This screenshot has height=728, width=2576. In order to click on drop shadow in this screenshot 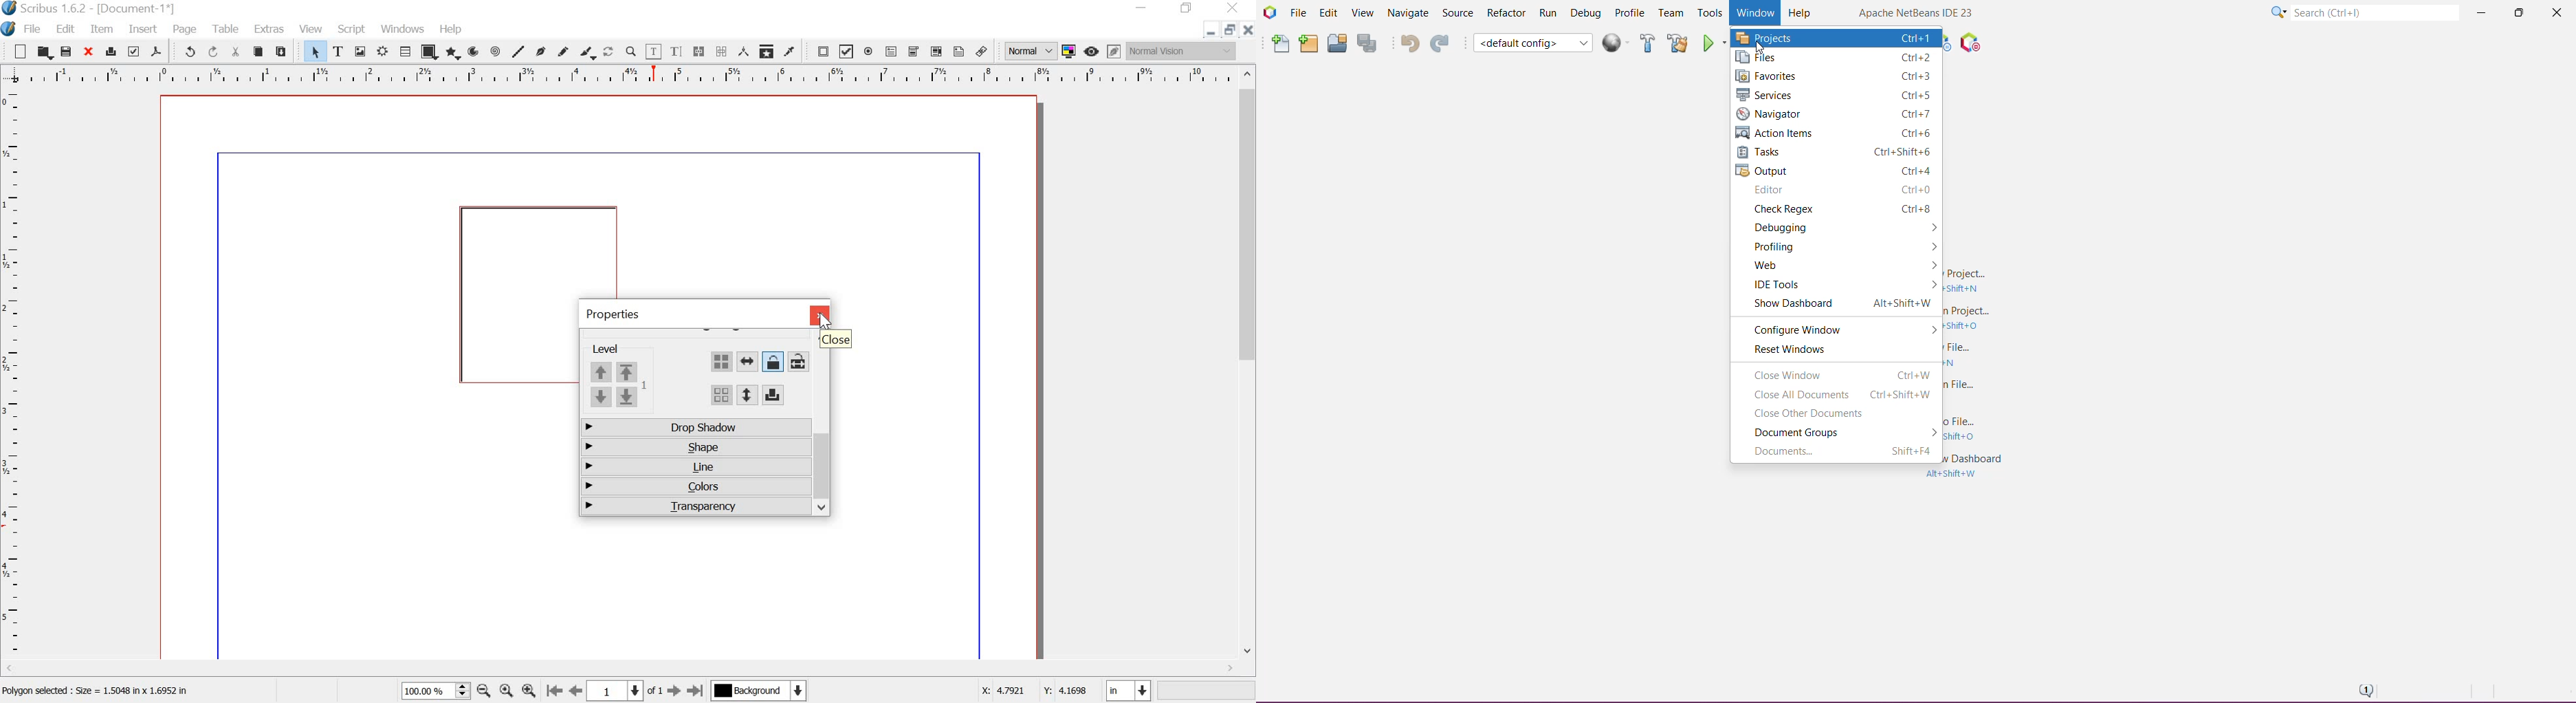, I will do `click(695, 429)`.